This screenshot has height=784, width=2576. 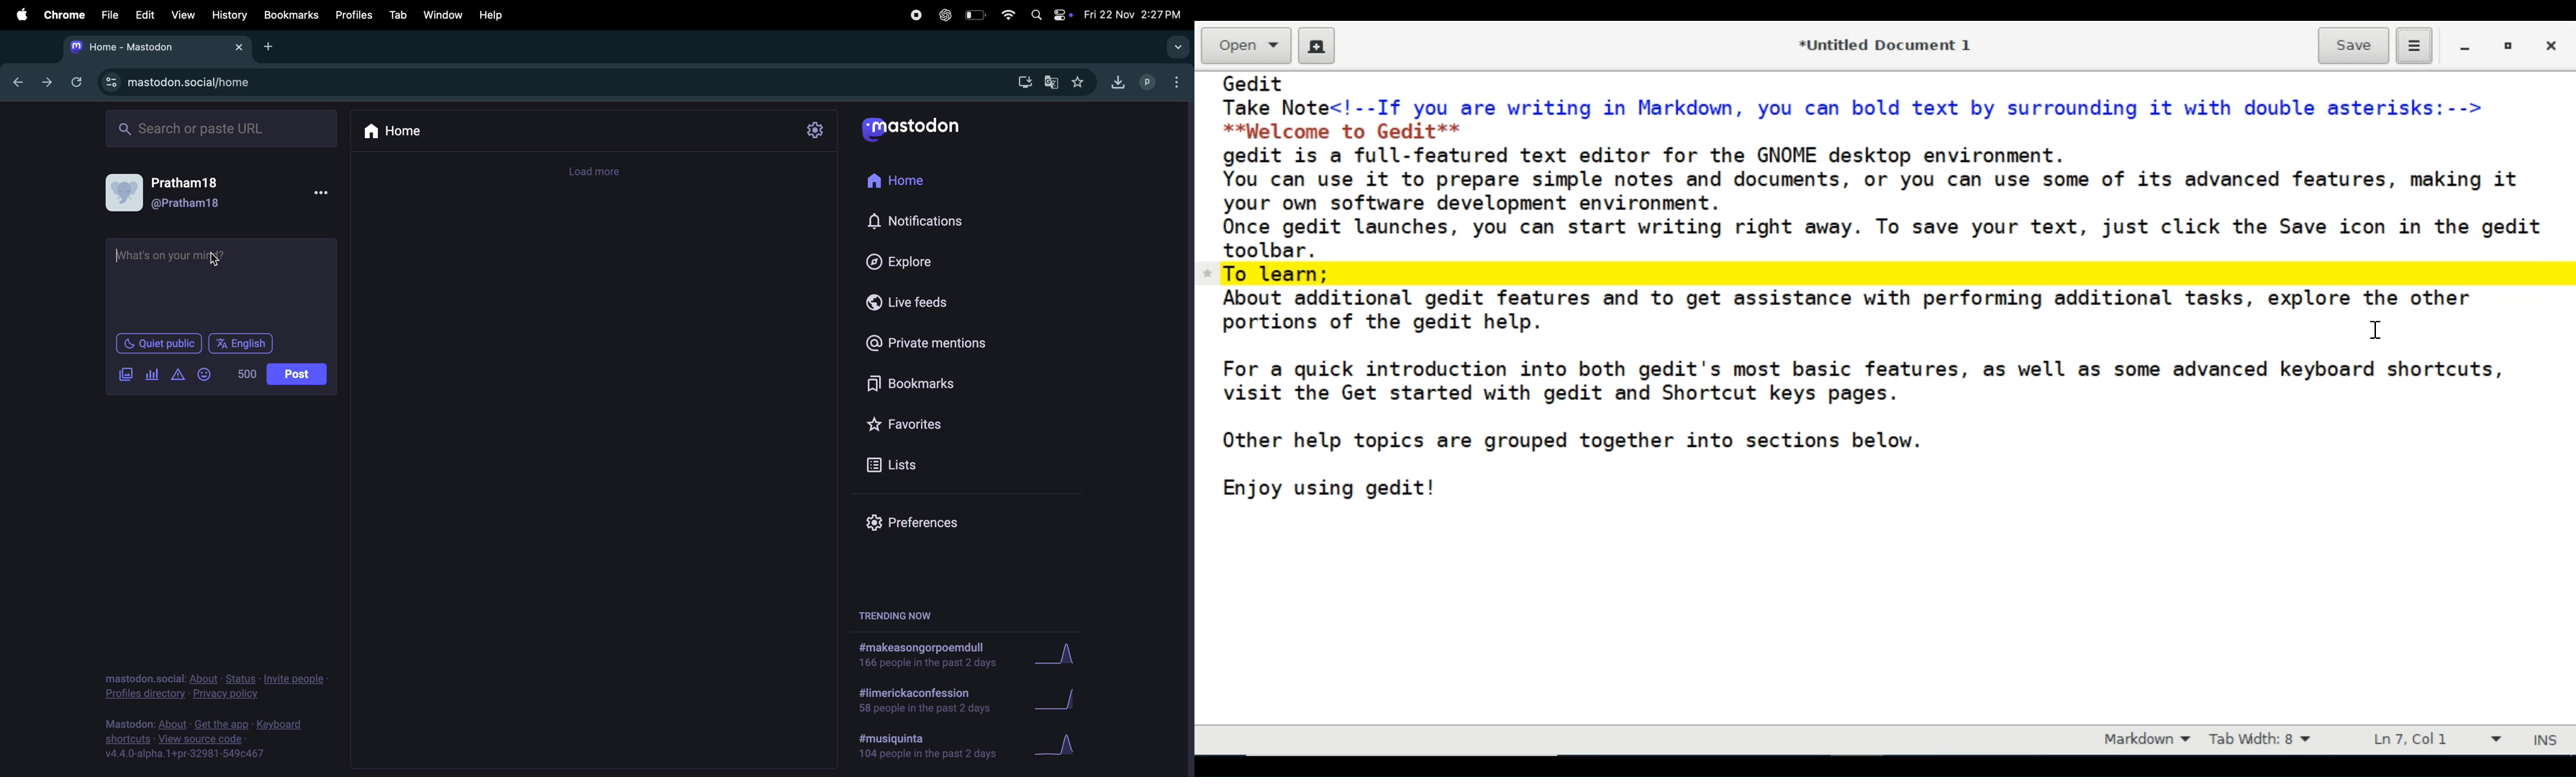 What do you see at coordinates (920, 302) in the screenshot?
I see `live feeds` at bounding box center [920, 302].